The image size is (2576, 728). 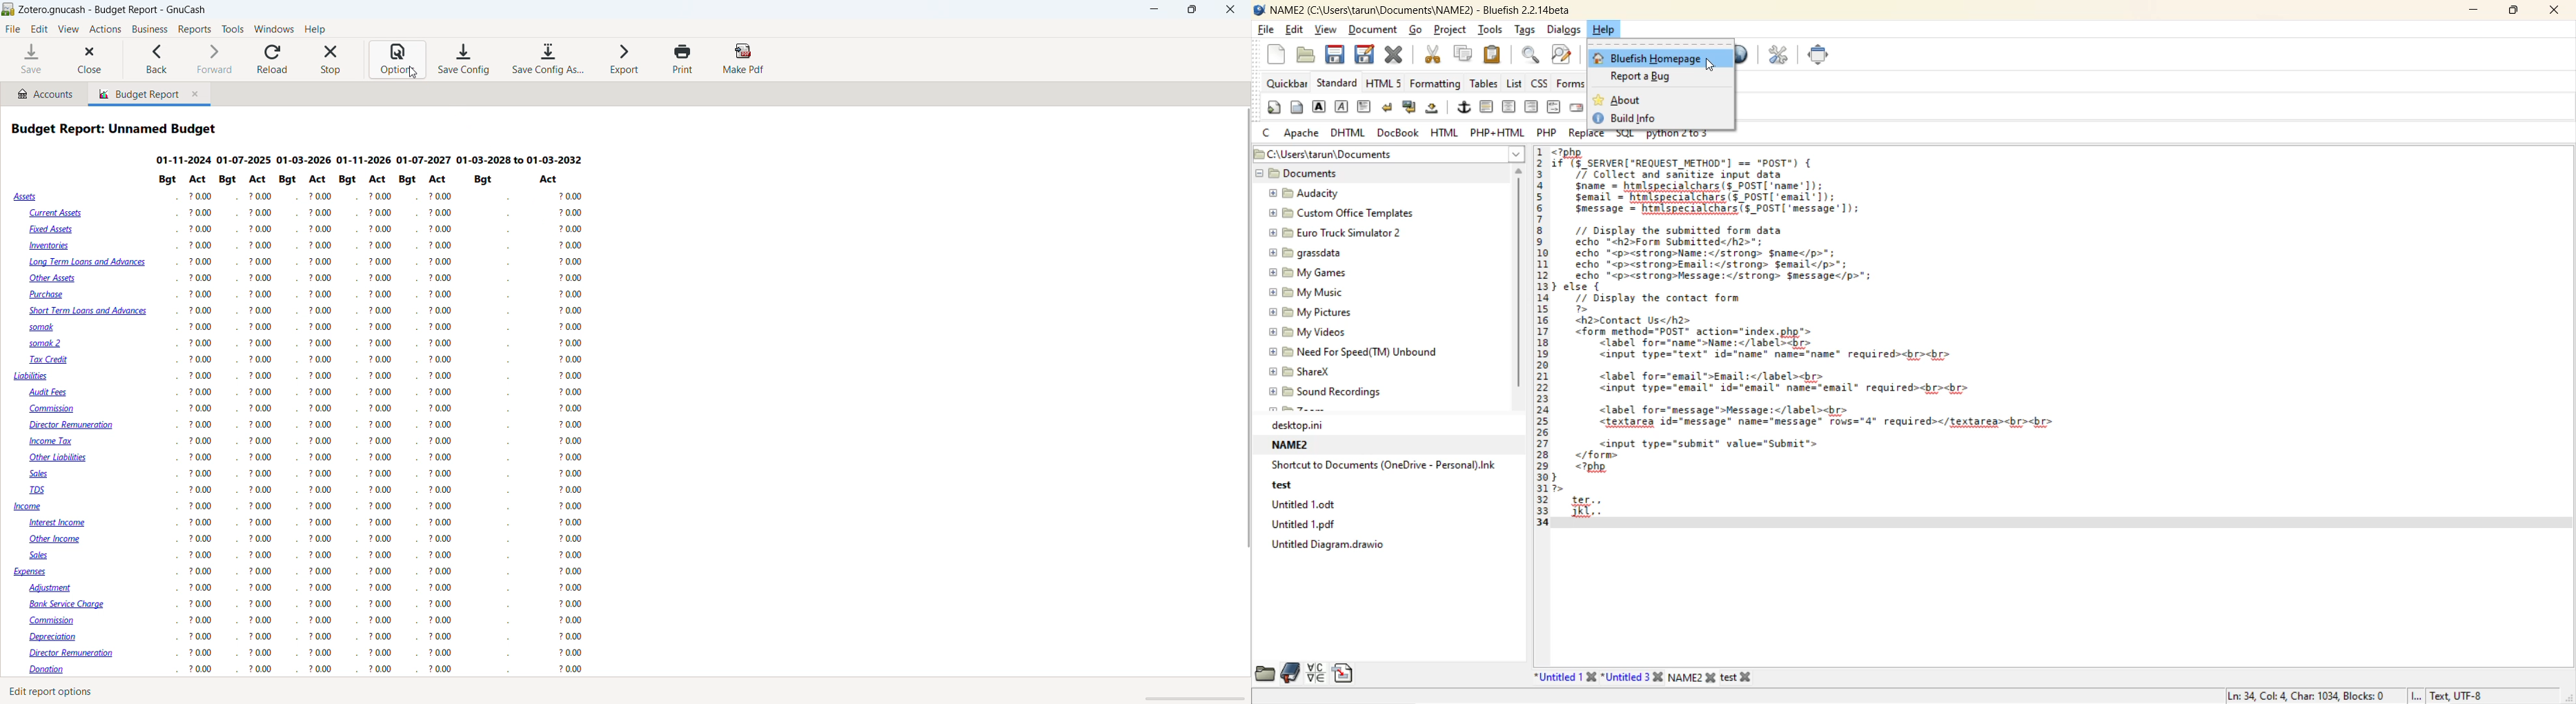 What do you see at coordinates (1435, 54) in the screenshot?
I see `cut` at bounding box center [1435, 54].